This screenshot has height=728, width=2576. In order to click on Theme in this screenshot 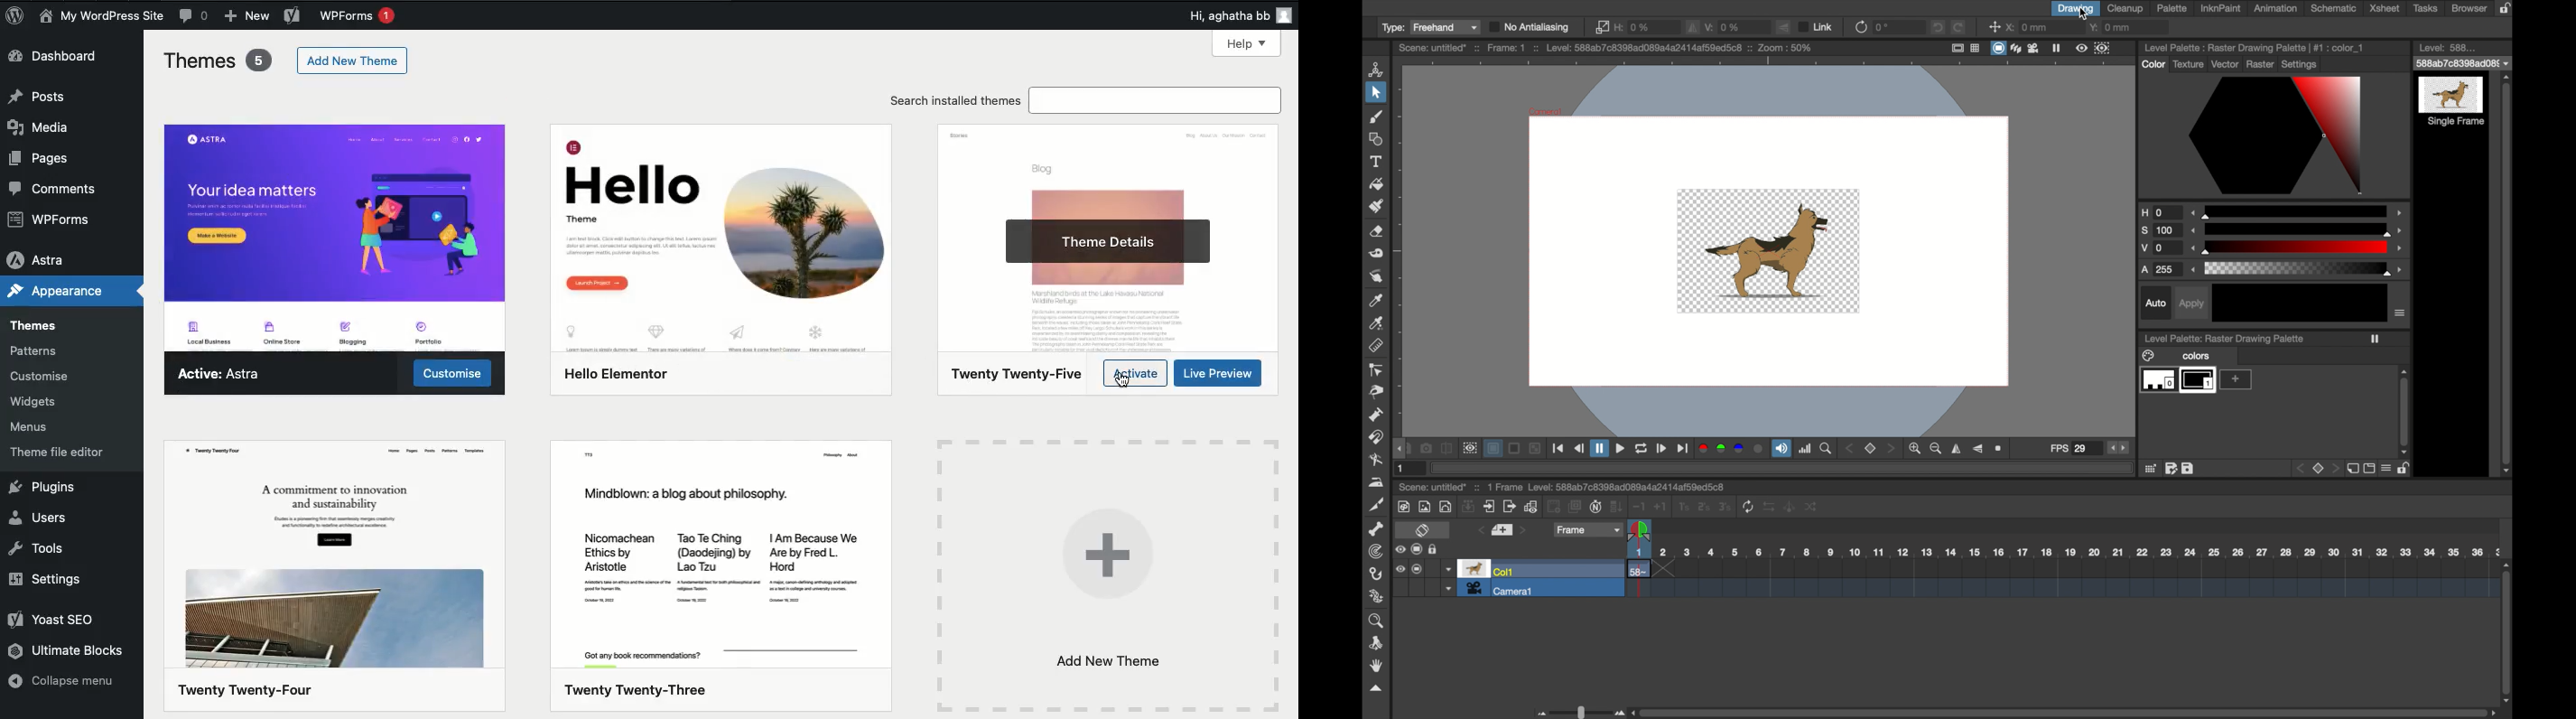, I will do `click(332, 576)`.